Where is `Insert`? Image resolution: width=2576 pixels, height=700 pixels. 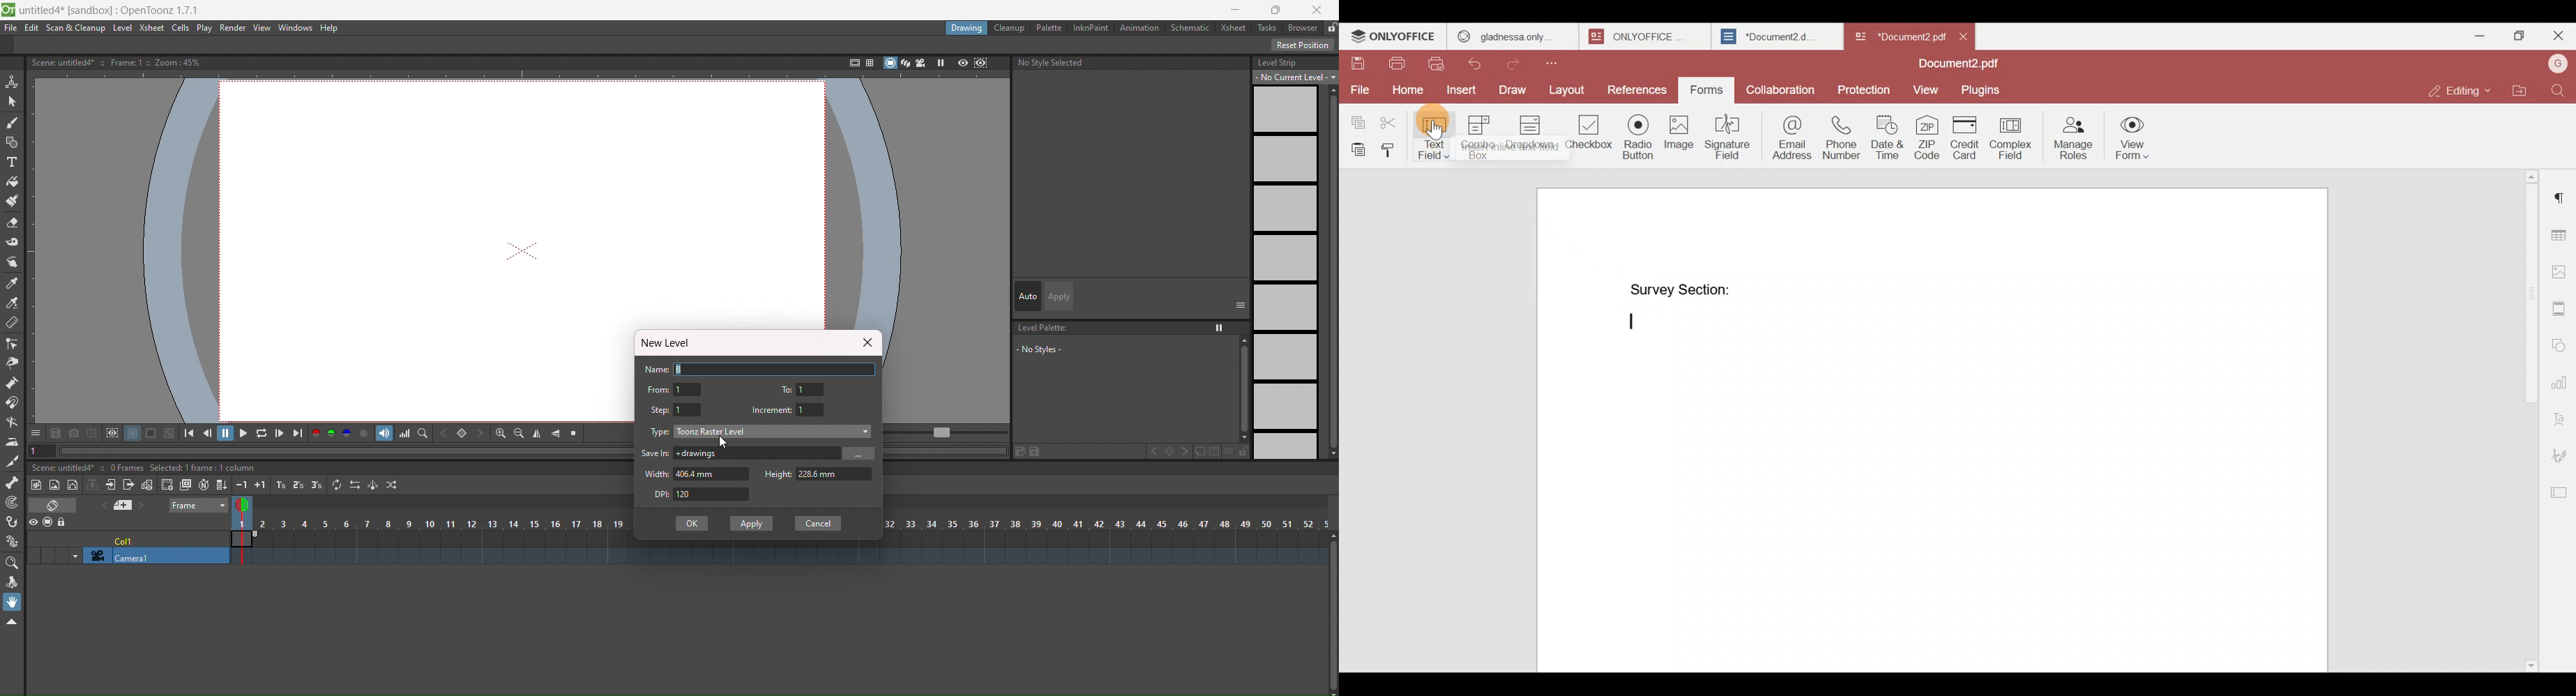 Insert is located at coordinates (1461, 93).